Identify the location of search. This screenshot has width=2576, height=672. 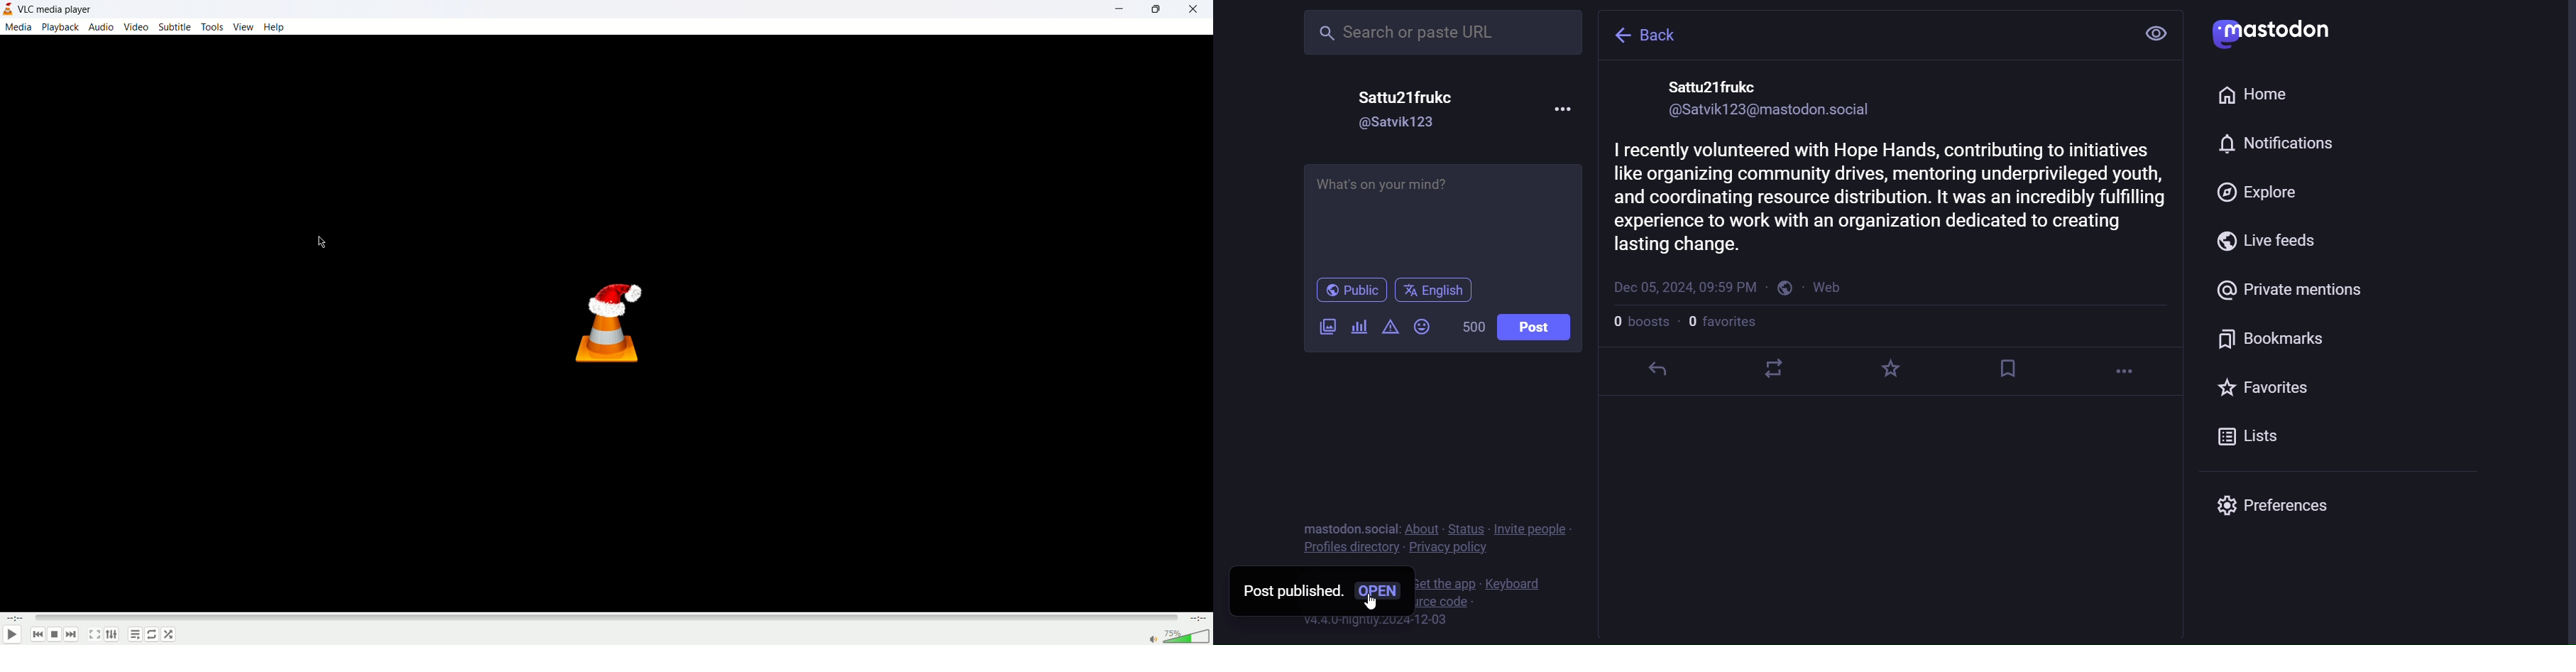
(1441, 33).